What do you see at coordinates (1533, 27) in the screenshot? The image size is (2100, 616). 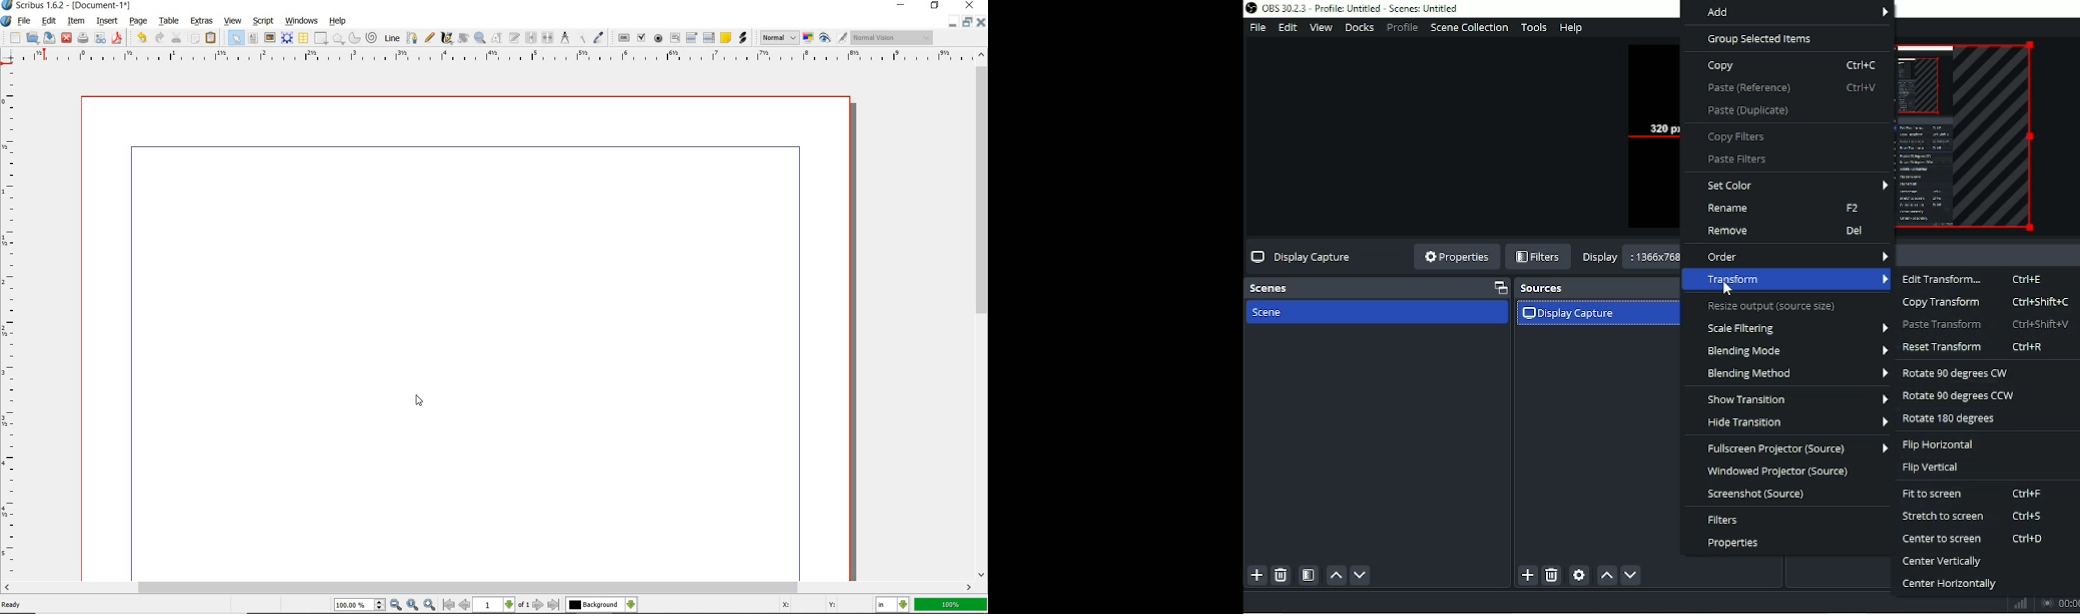 I see `Tools` at bounding box center [1533, 27].